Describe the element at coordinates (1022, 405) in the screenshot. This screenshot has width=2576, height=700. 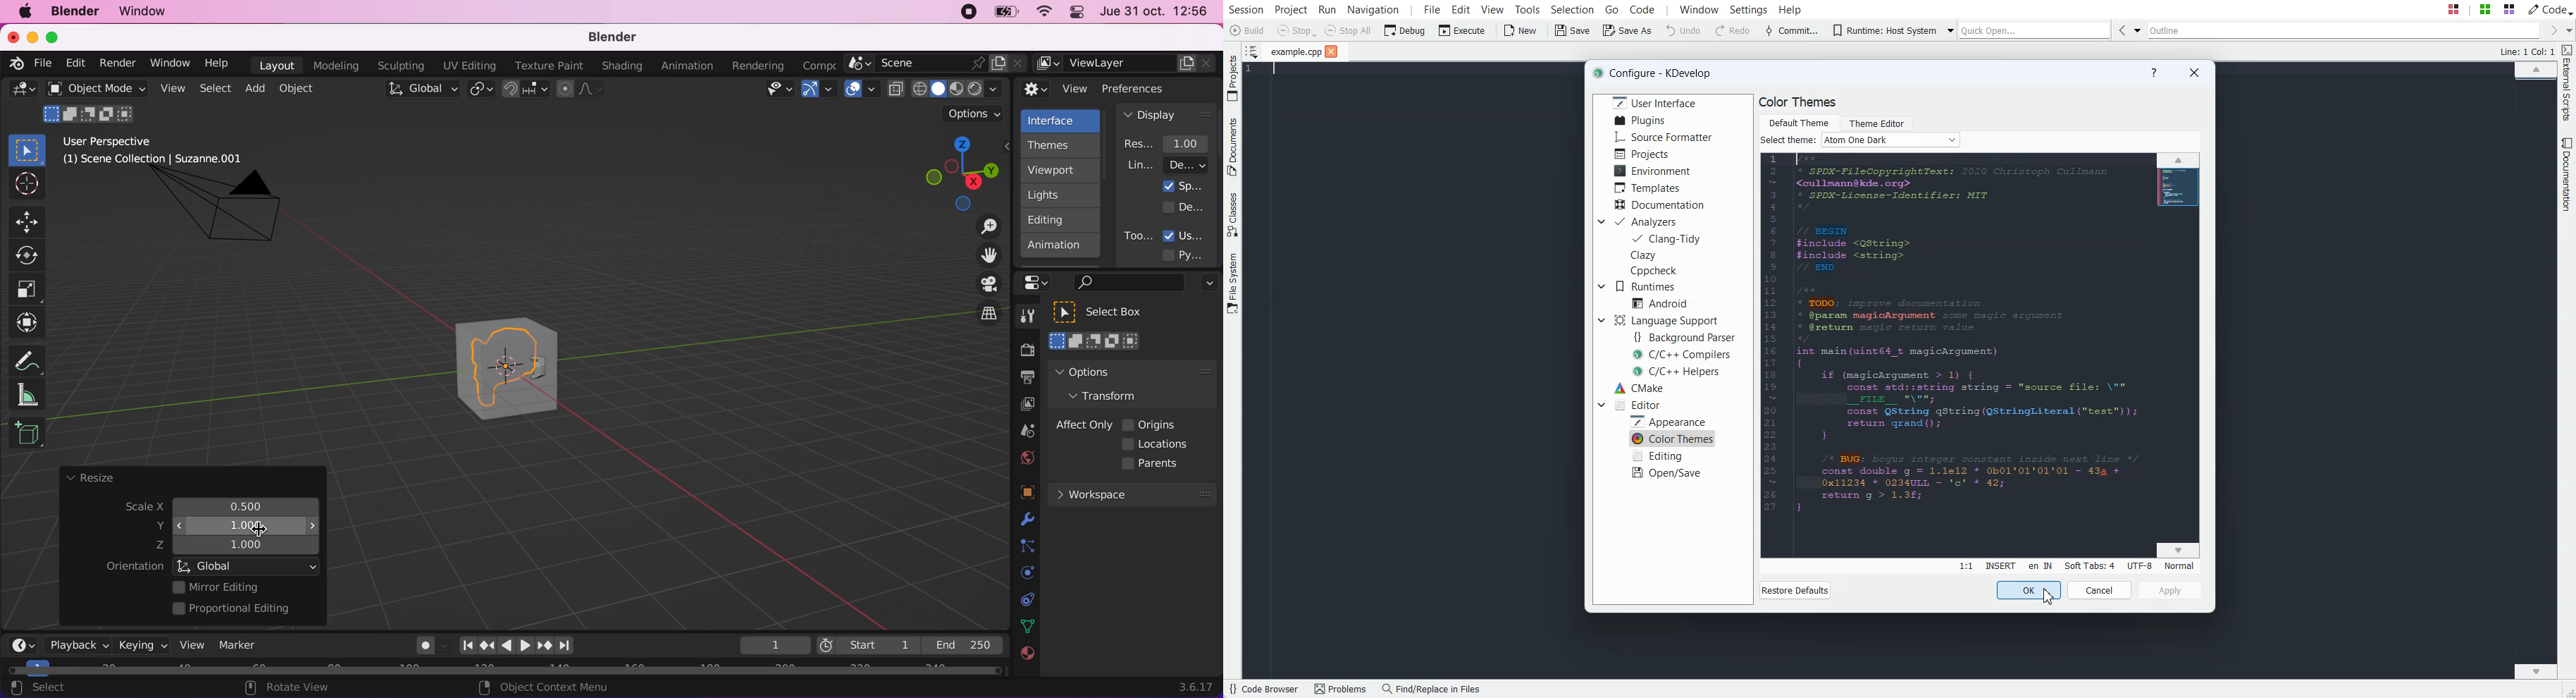
I see `view layer` at that location.